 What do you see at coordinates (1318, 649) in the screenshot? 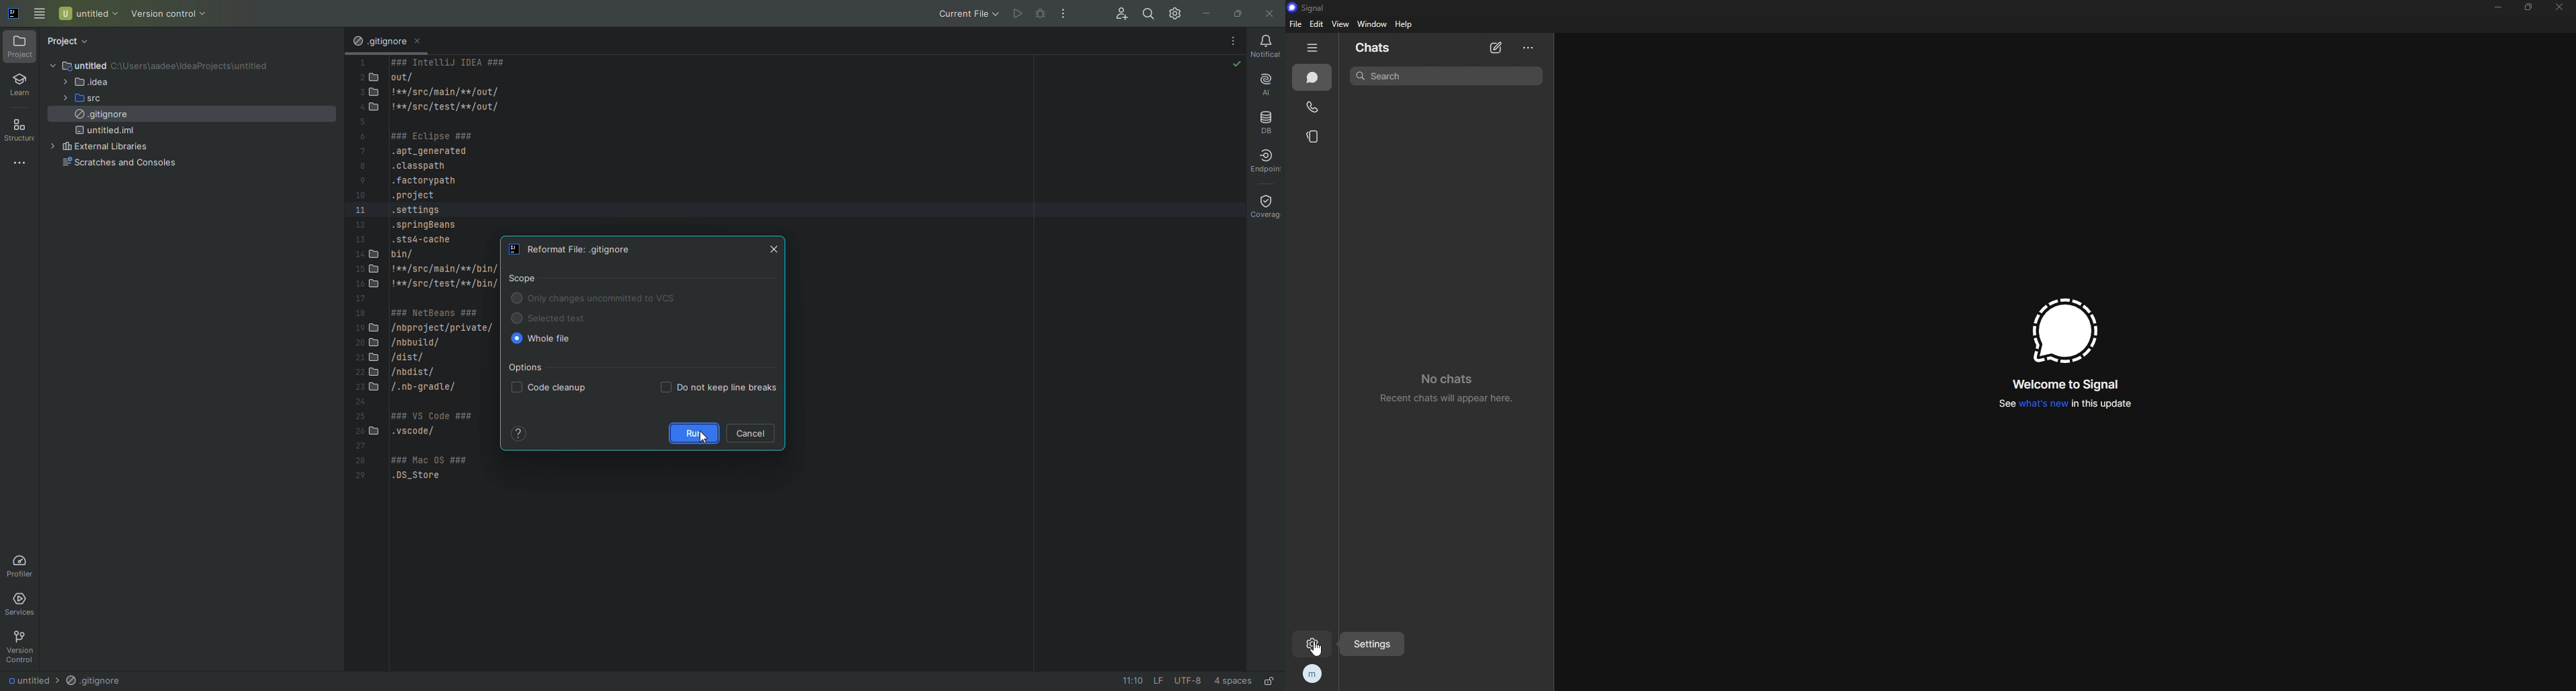
I see `cursor` at bounding box center [1318, 649].